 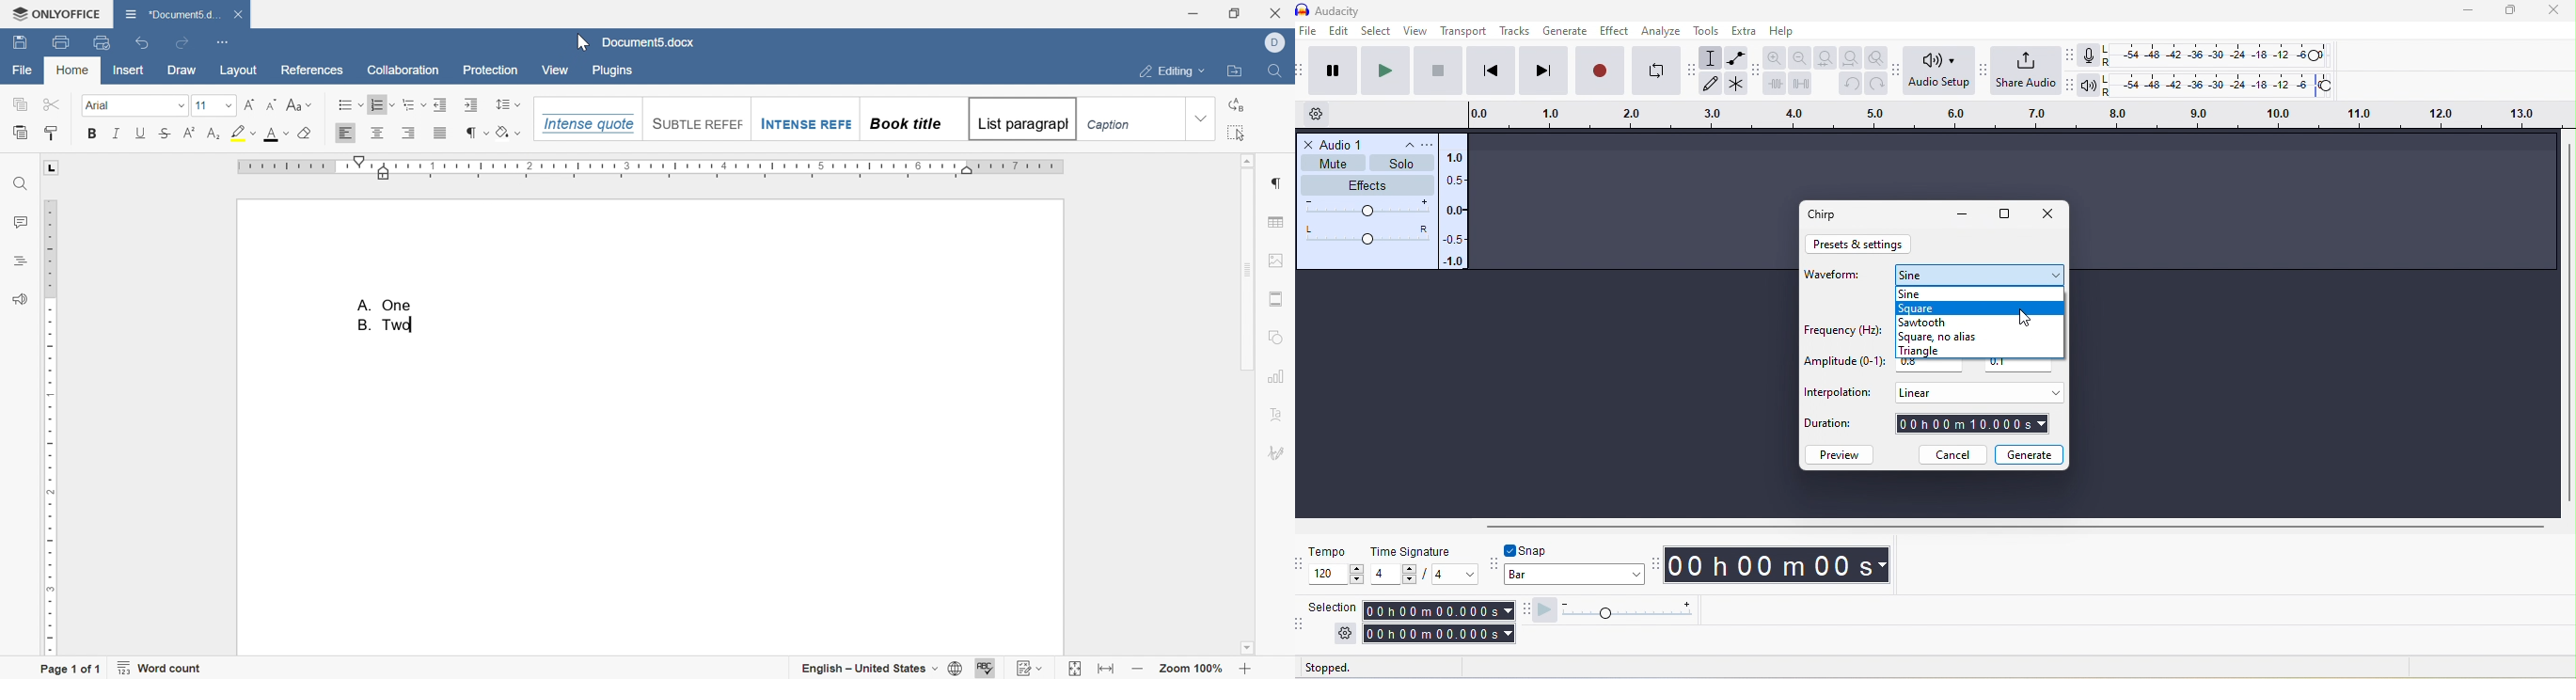 I want to click on cursor movement, so click(x=2028, y=316).